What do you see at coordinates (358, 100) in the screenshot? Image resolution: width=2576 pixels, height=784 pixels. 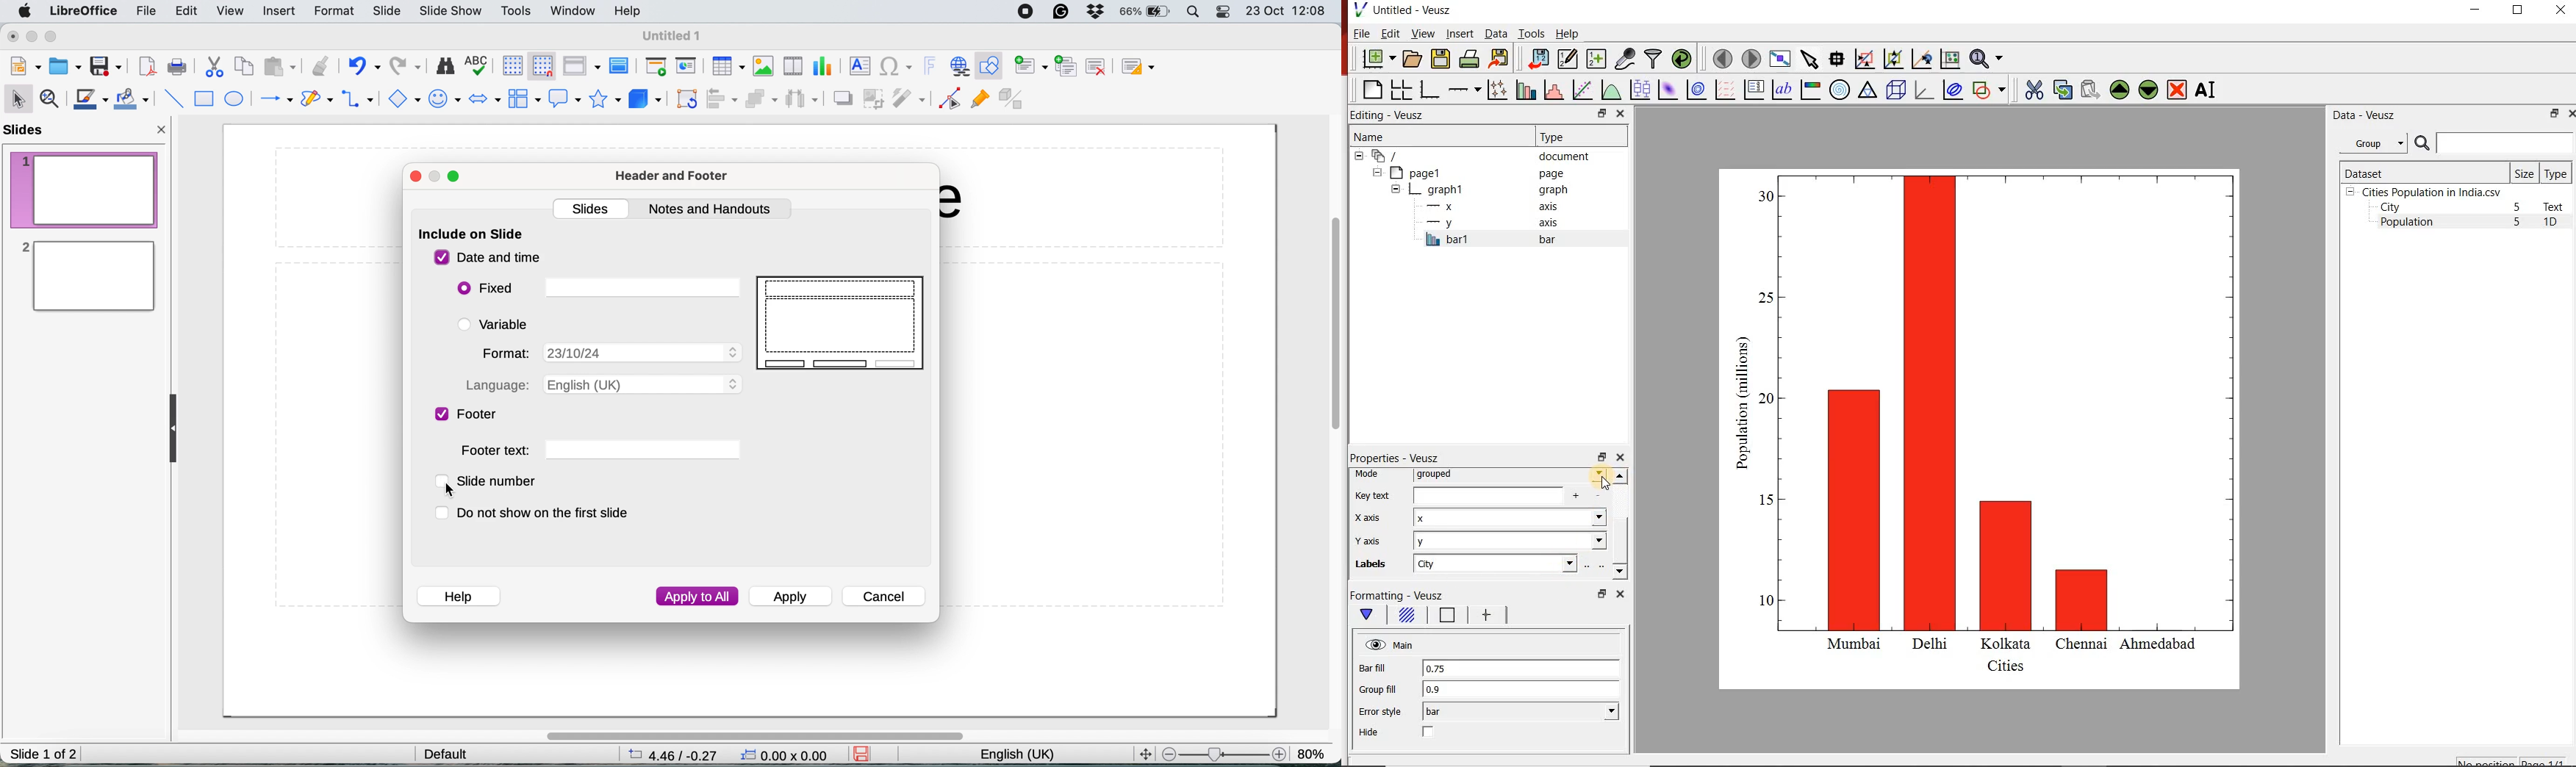 I see `insert double arrow lines` at bounding box center [358, 100].